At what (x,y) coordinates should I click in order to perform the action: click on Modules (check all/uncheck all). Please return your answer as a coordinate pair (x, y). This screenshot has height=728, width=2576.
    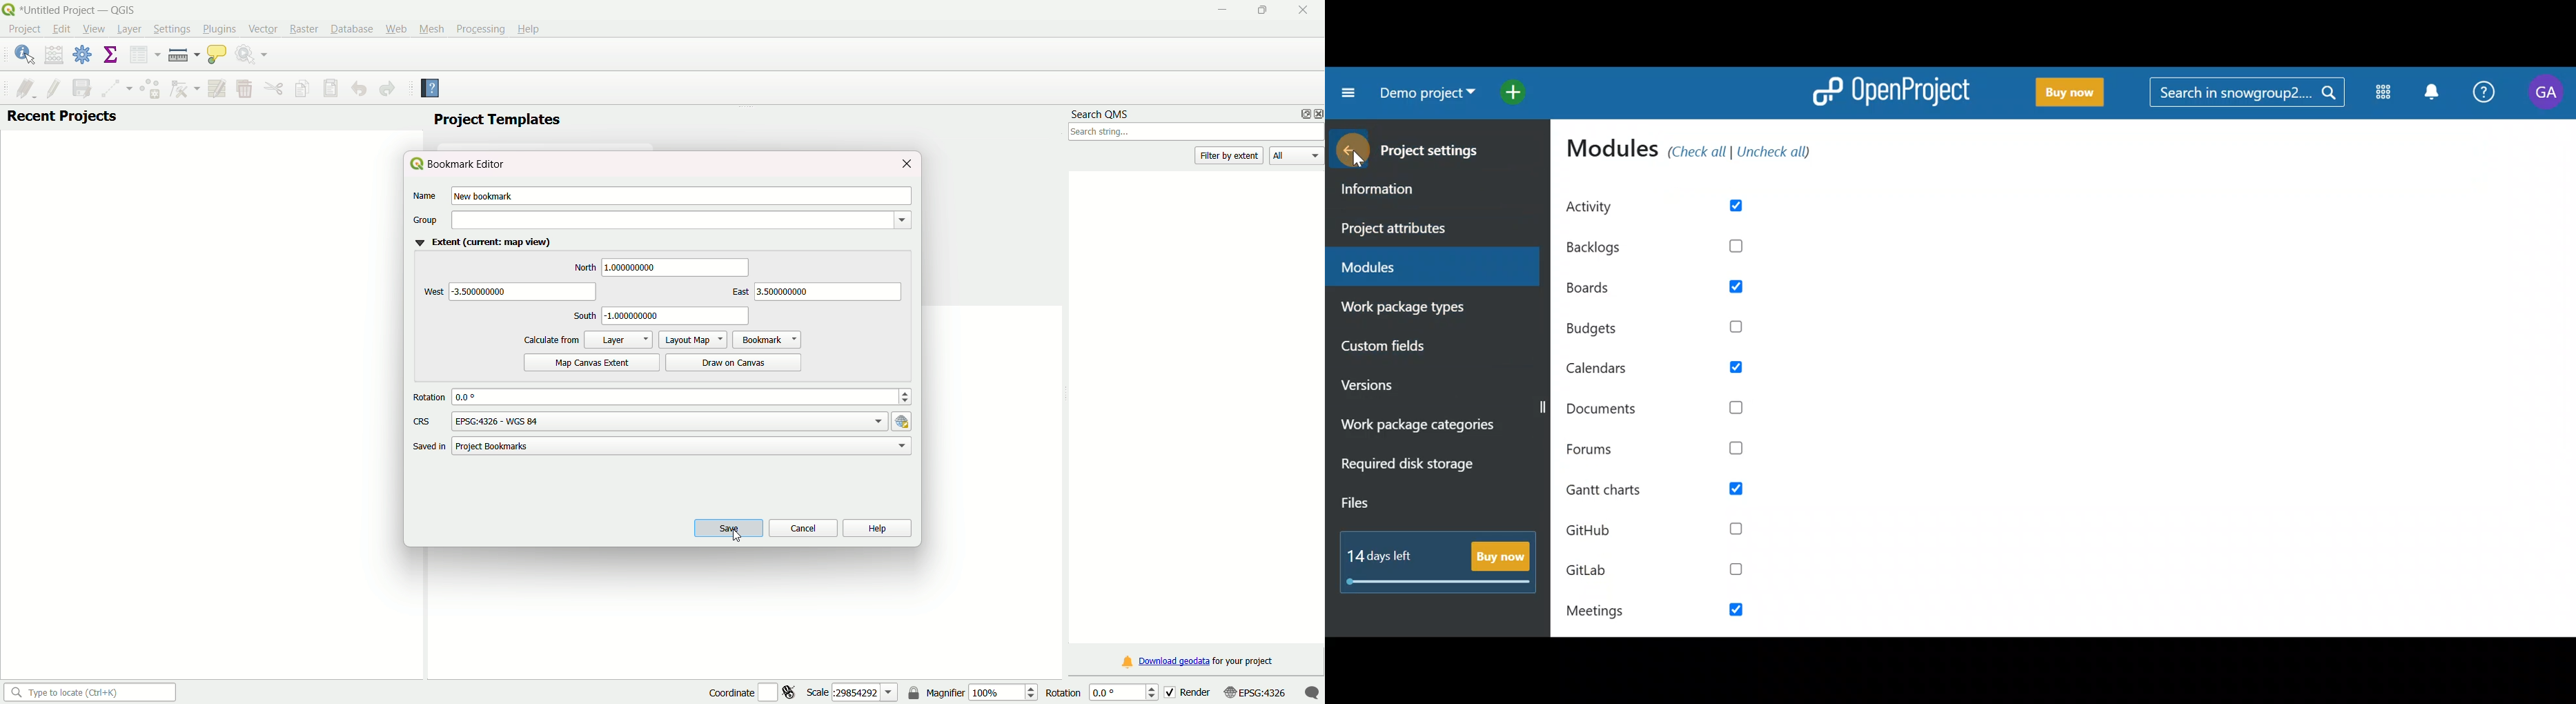
    Looking at the image, I should click on (1695, 151).